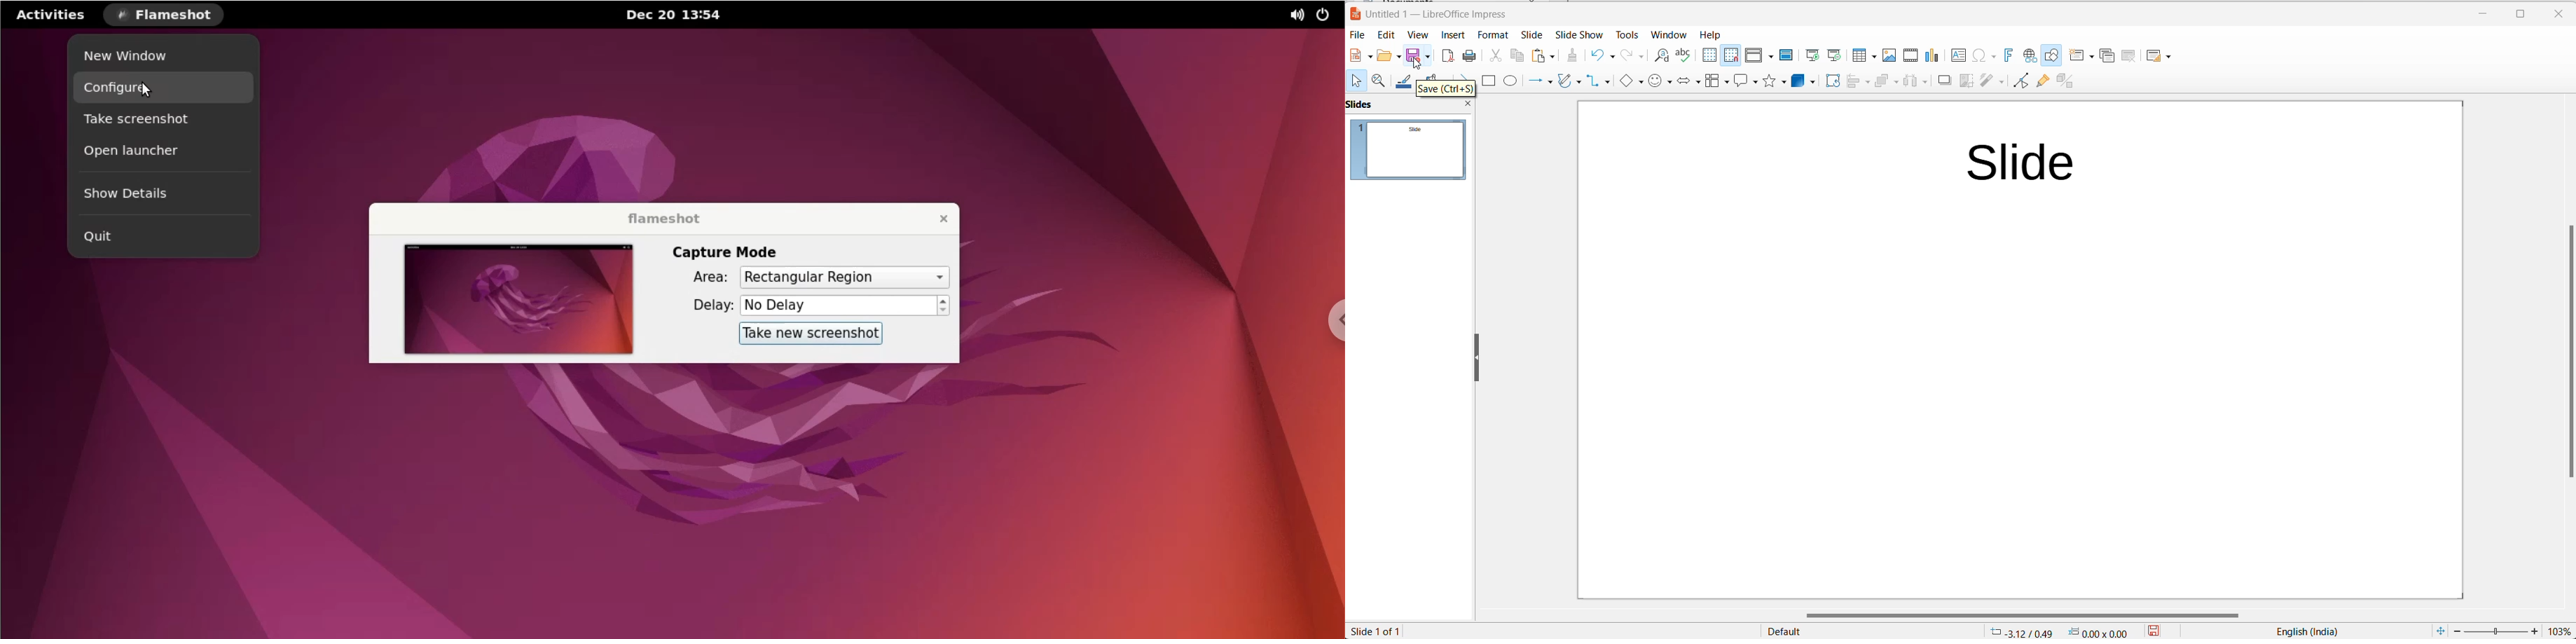 This screenshot has height=644, width=2576. What do you see at coordinates (1717, 83) in the screenshot?
I see `flow chart` at bounding box center [1717, 83].